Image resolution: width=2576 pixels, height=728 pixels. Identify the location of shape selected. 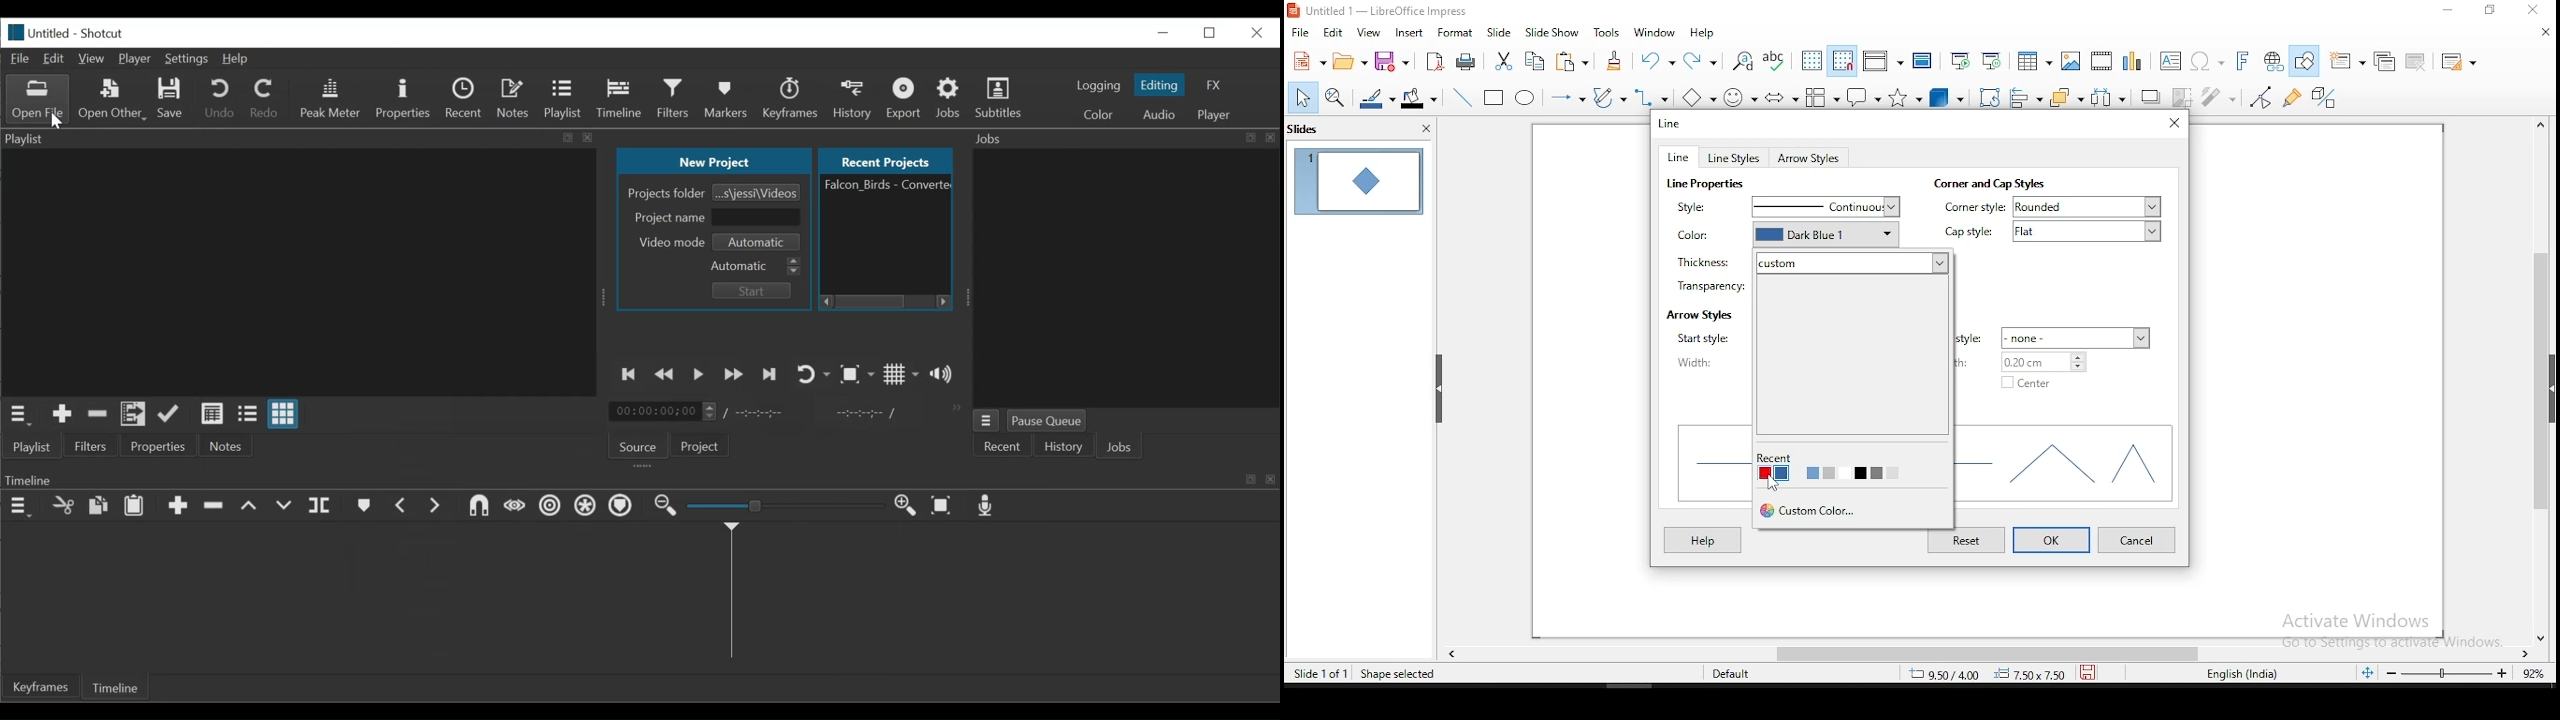
(1398, 674).